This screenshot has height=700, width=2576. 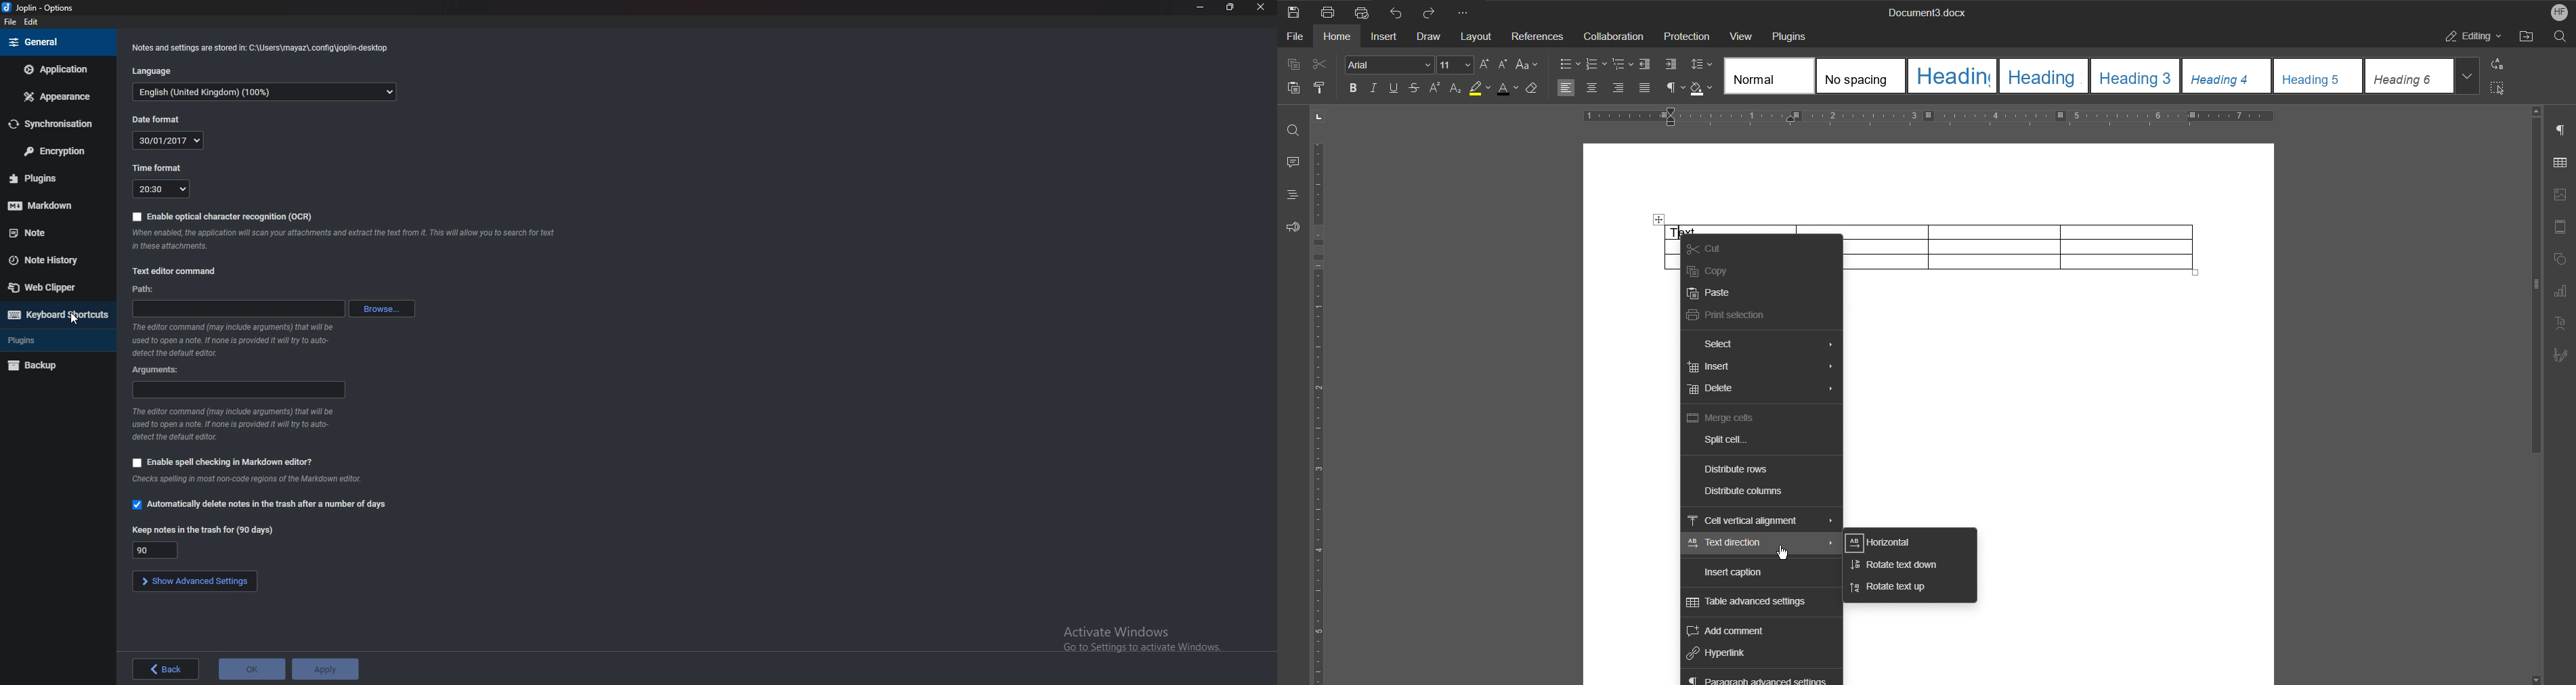 I want to click on Paste, so click(x=1709, y=294).